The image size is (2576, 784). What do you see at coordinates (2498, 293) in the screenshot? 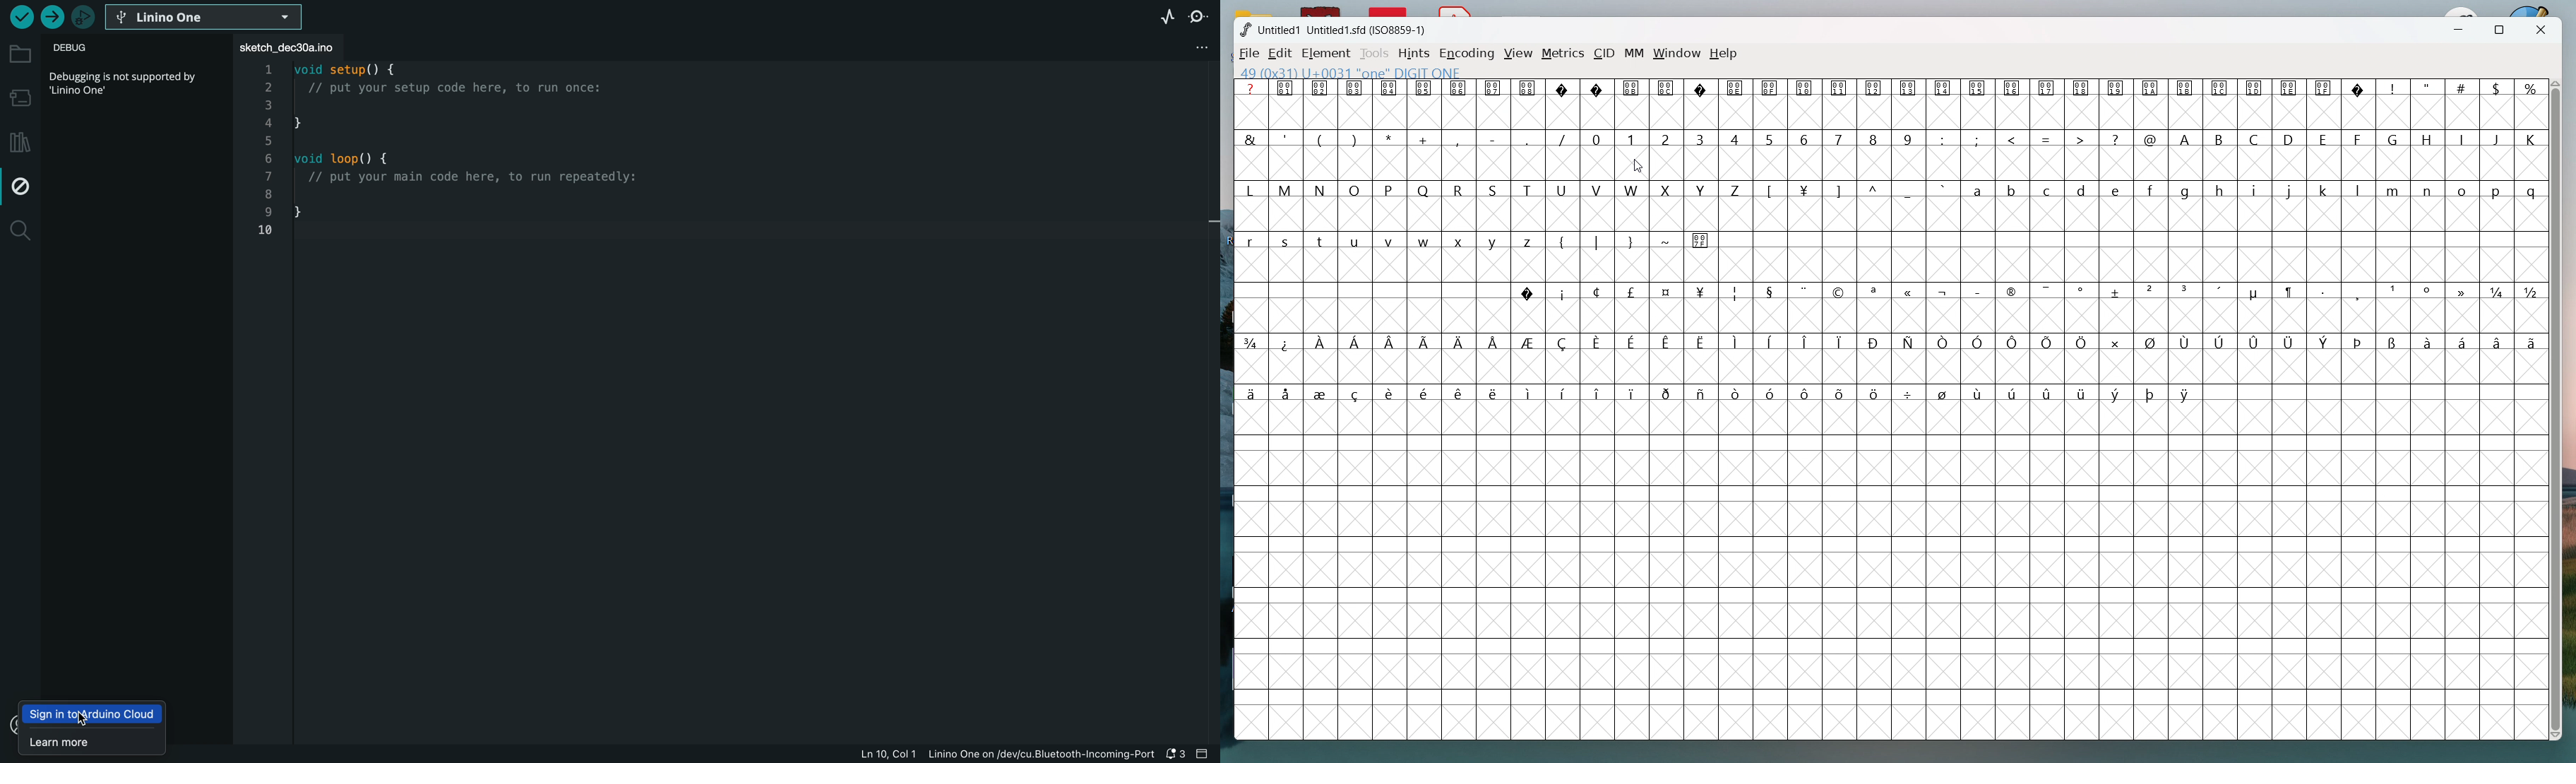
I see `symbol` at bounding box center [2498, 293].